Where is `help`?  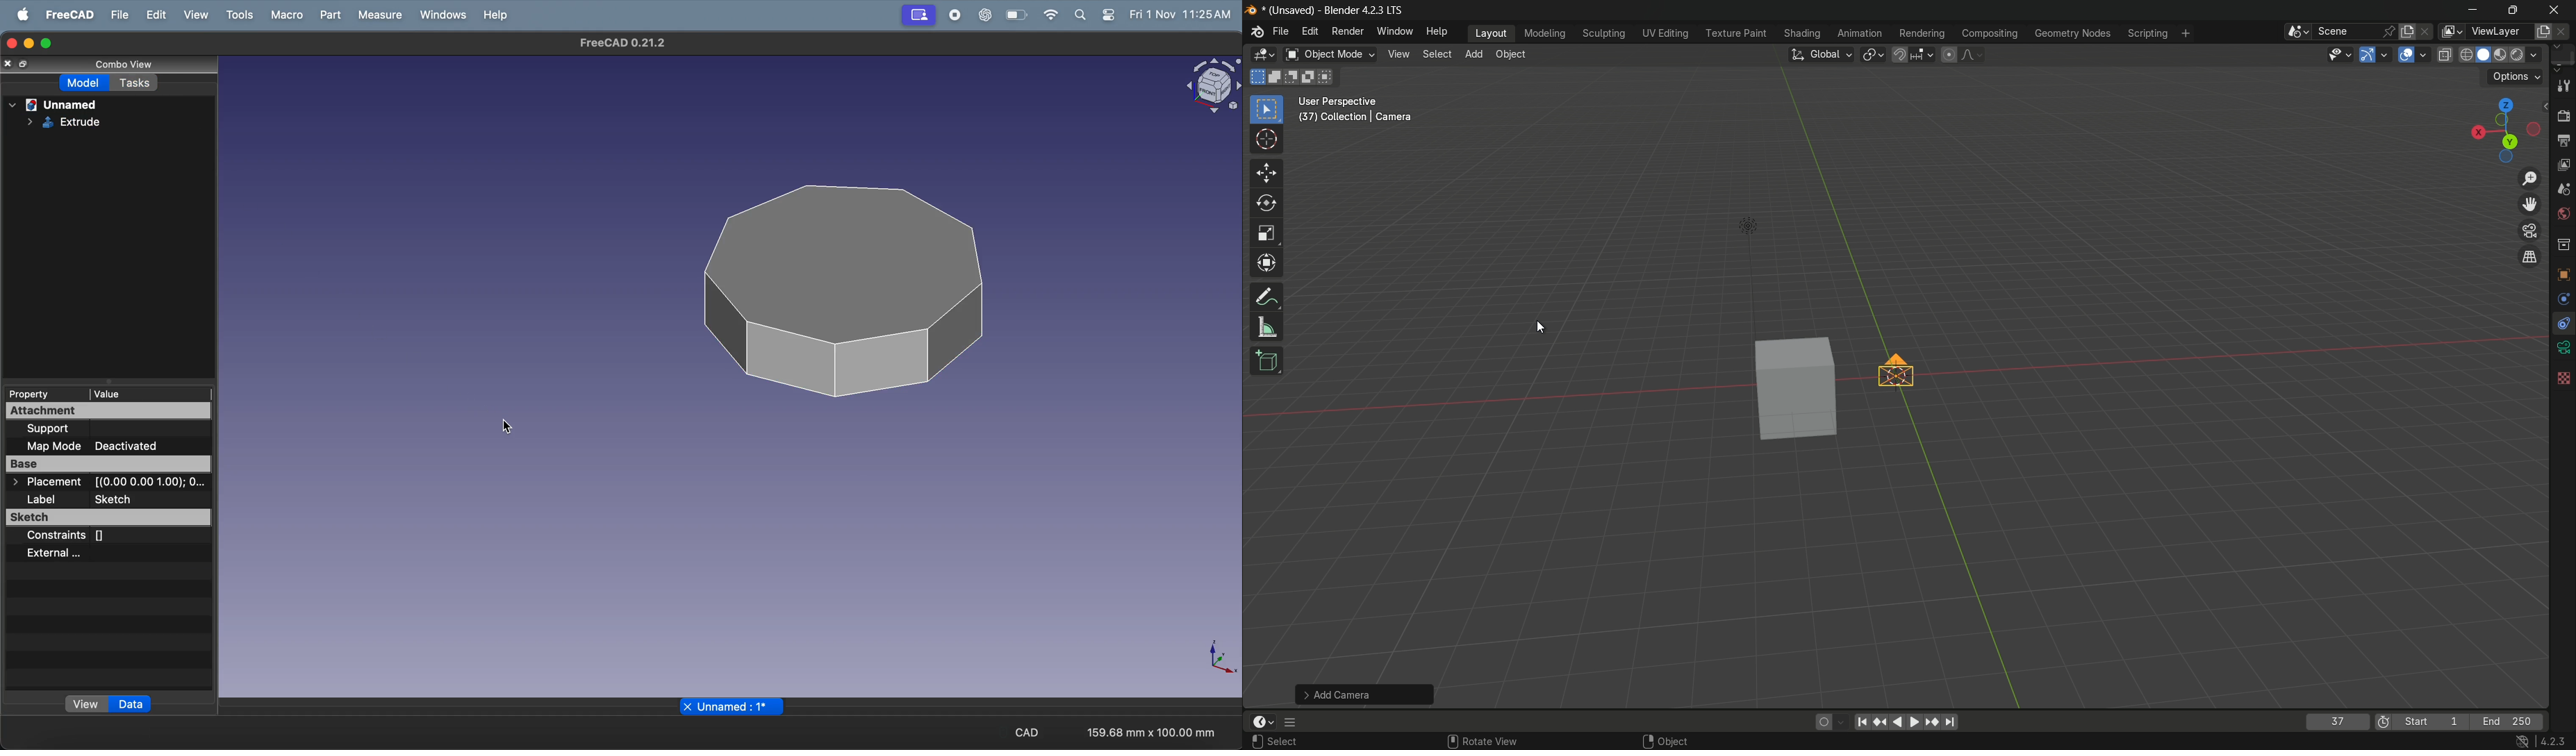
help is located at coordinates (496, 14).